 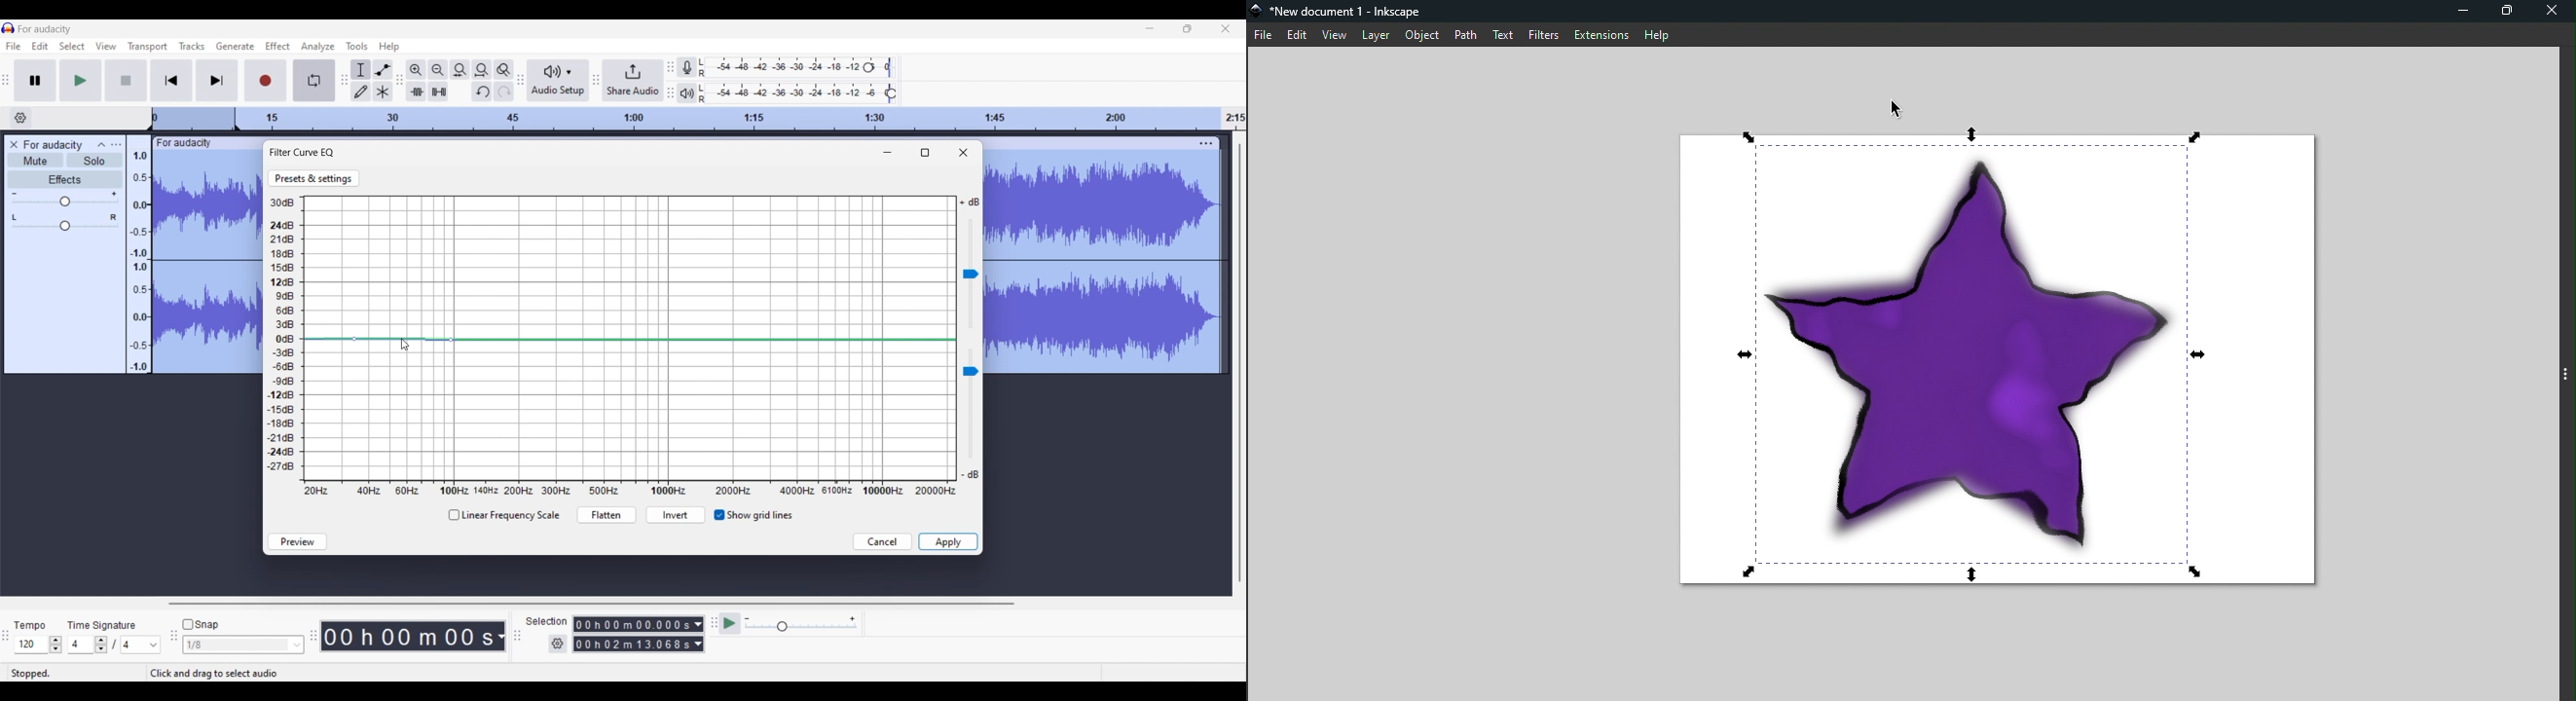 What do you see at coordinates (75, 674) in the screenshot?
I see `Status of current recording` at bounding box center [75, 674].